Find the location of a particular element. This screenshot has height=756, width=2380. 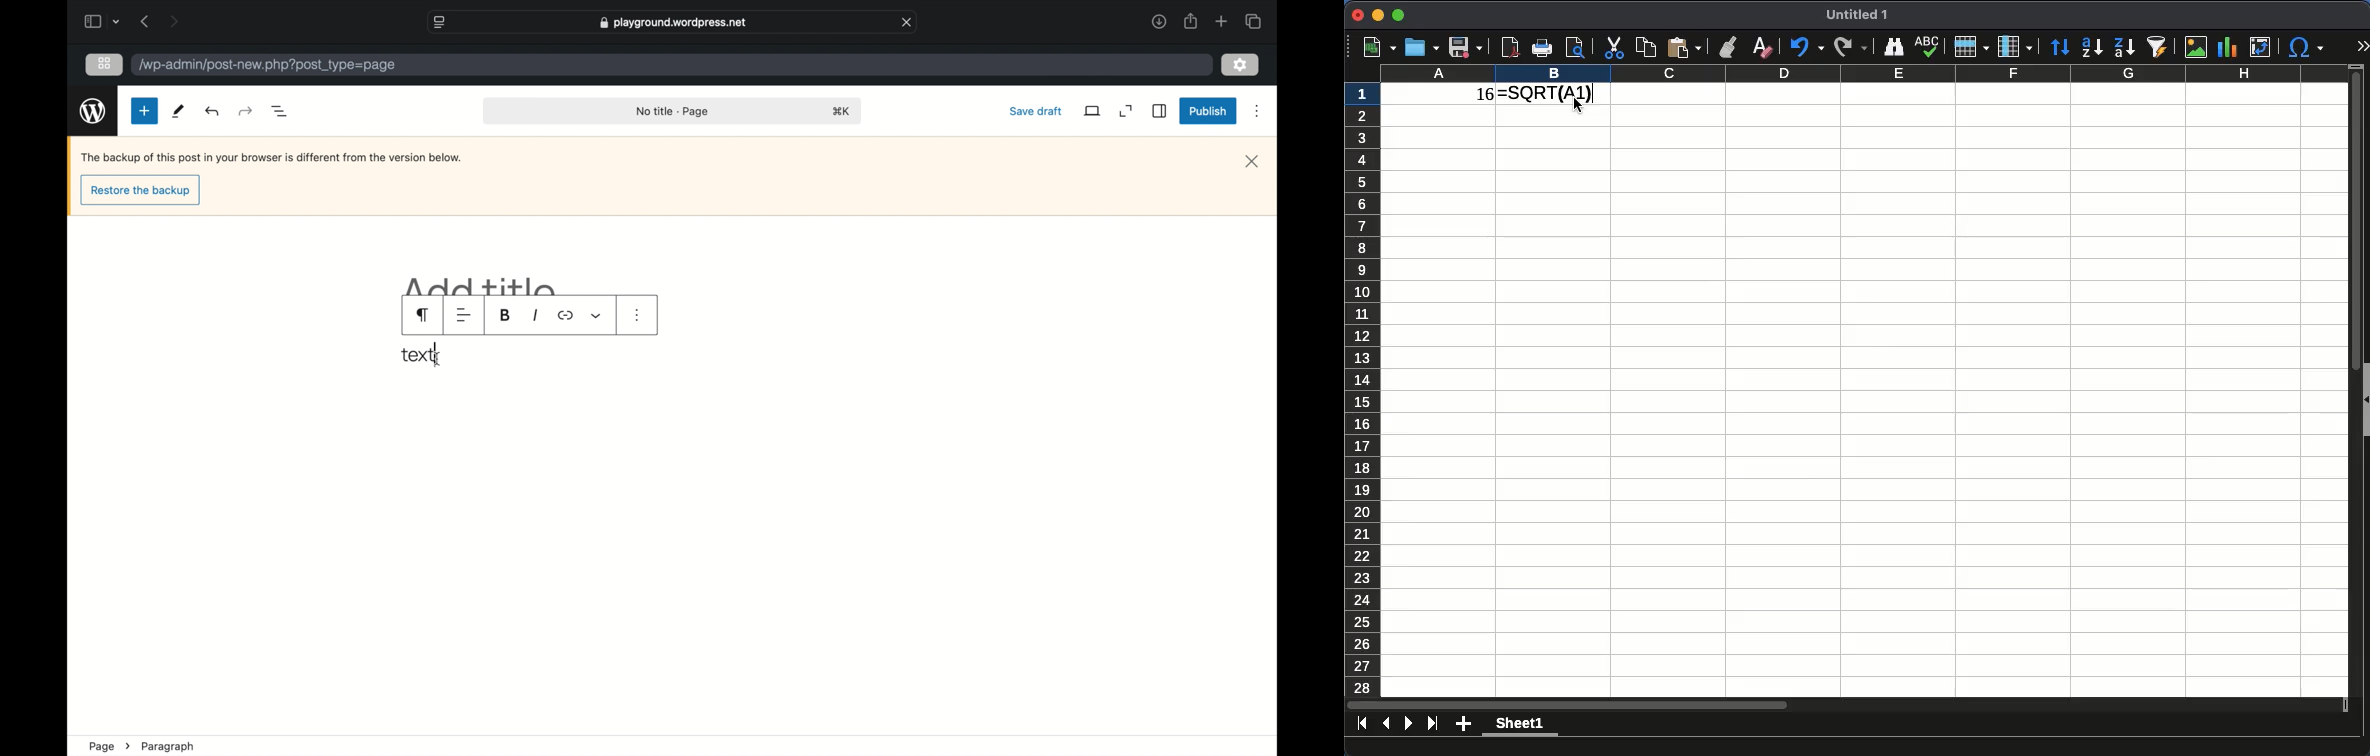

clear formatting is located at coordinates (1761, 48).